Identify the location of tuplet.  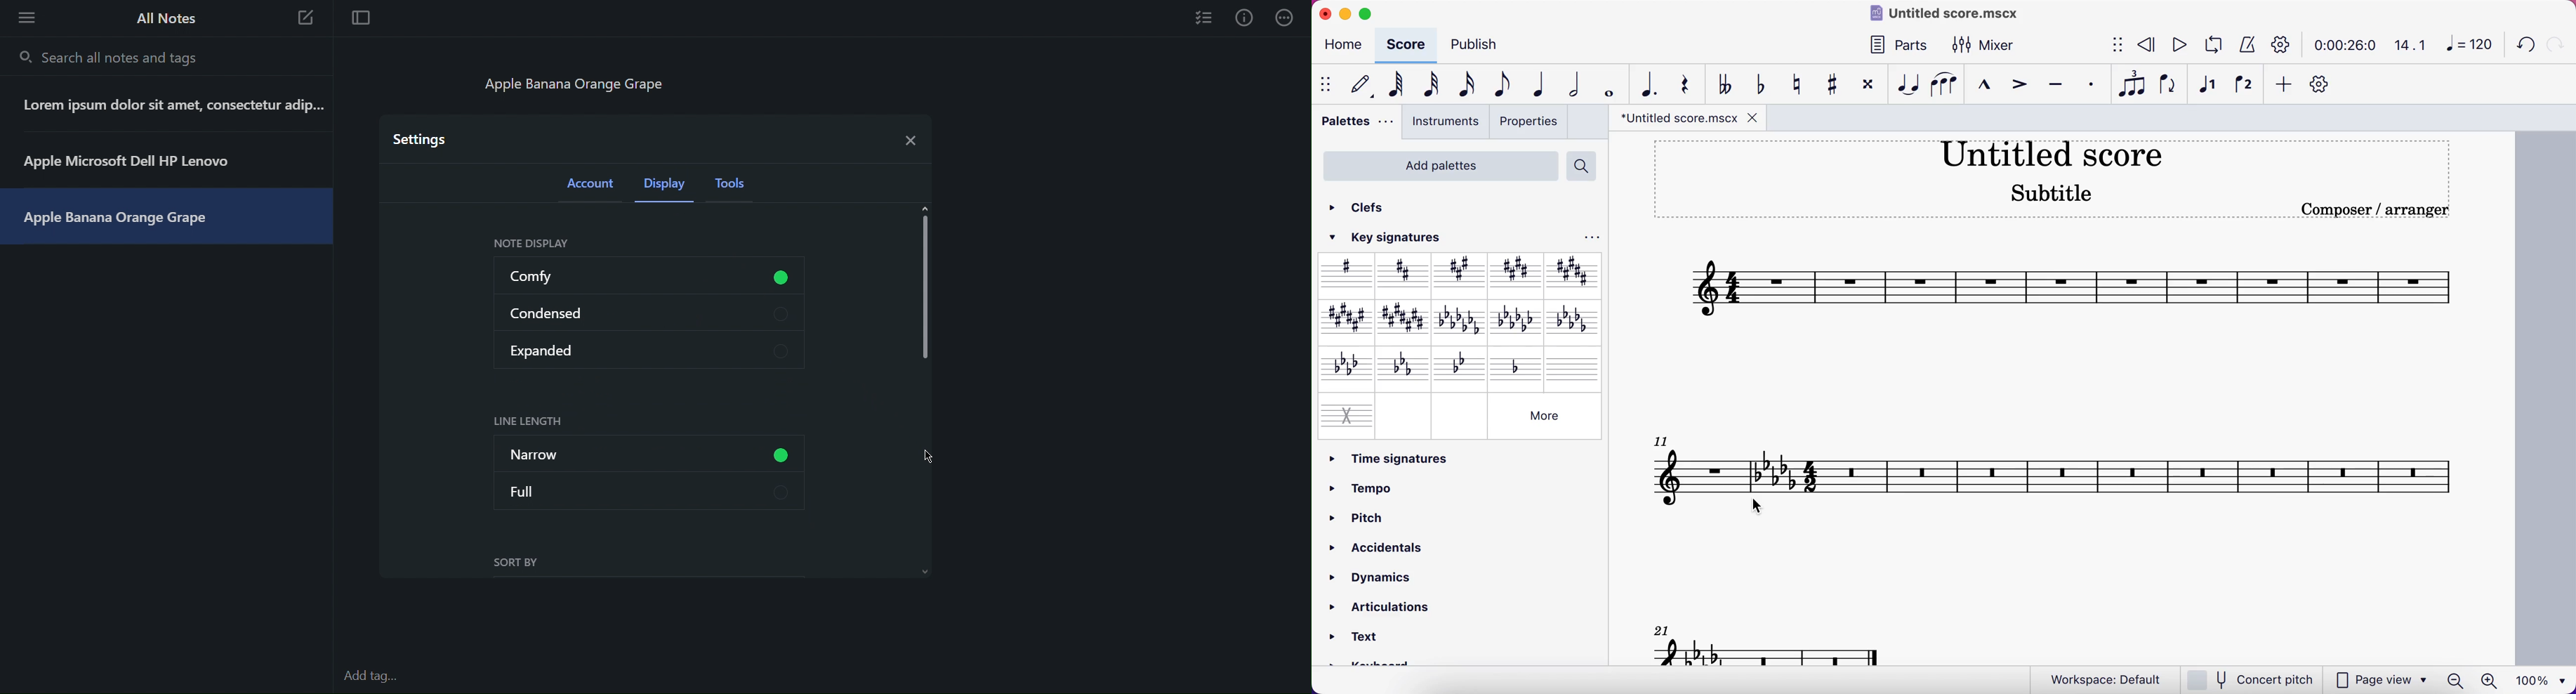
(2134, 84).